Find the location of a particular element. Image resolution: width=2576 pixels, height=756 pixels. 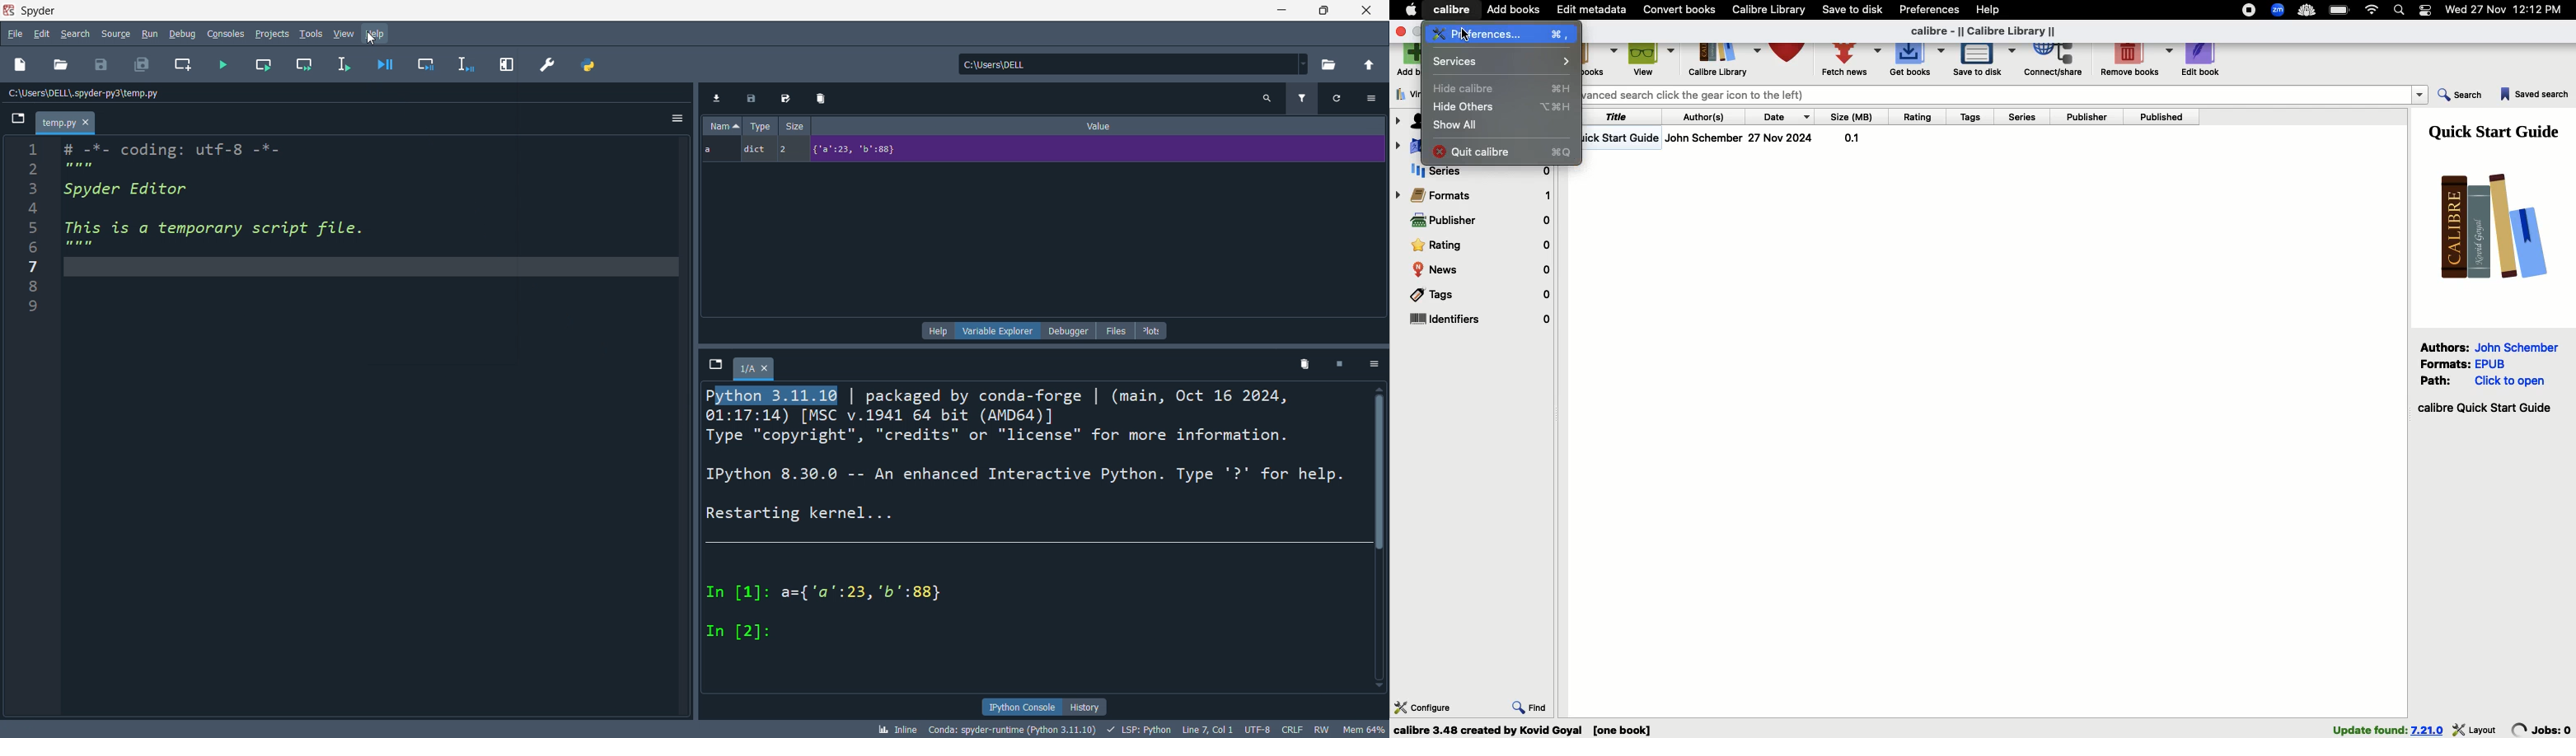

debug file is located at coordinates (386, 66).